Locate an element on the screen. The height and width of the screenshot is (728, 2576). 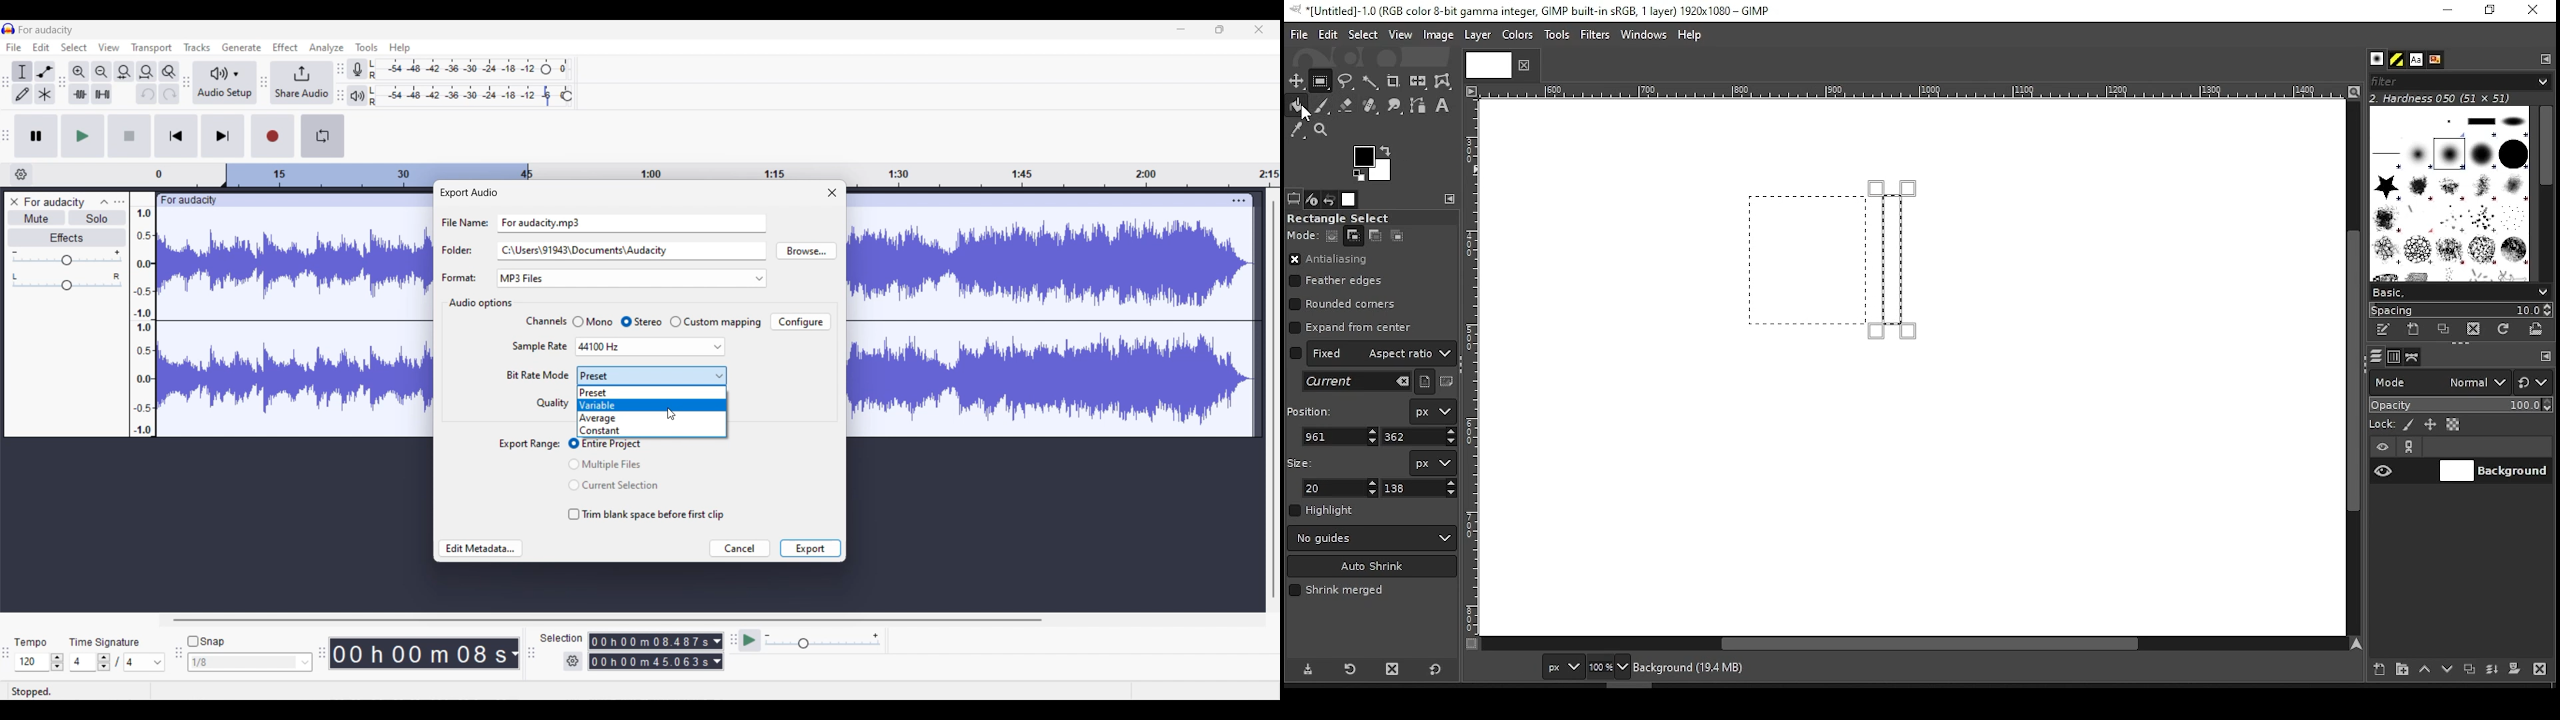
Share audio is located at coordinates (301, 83).